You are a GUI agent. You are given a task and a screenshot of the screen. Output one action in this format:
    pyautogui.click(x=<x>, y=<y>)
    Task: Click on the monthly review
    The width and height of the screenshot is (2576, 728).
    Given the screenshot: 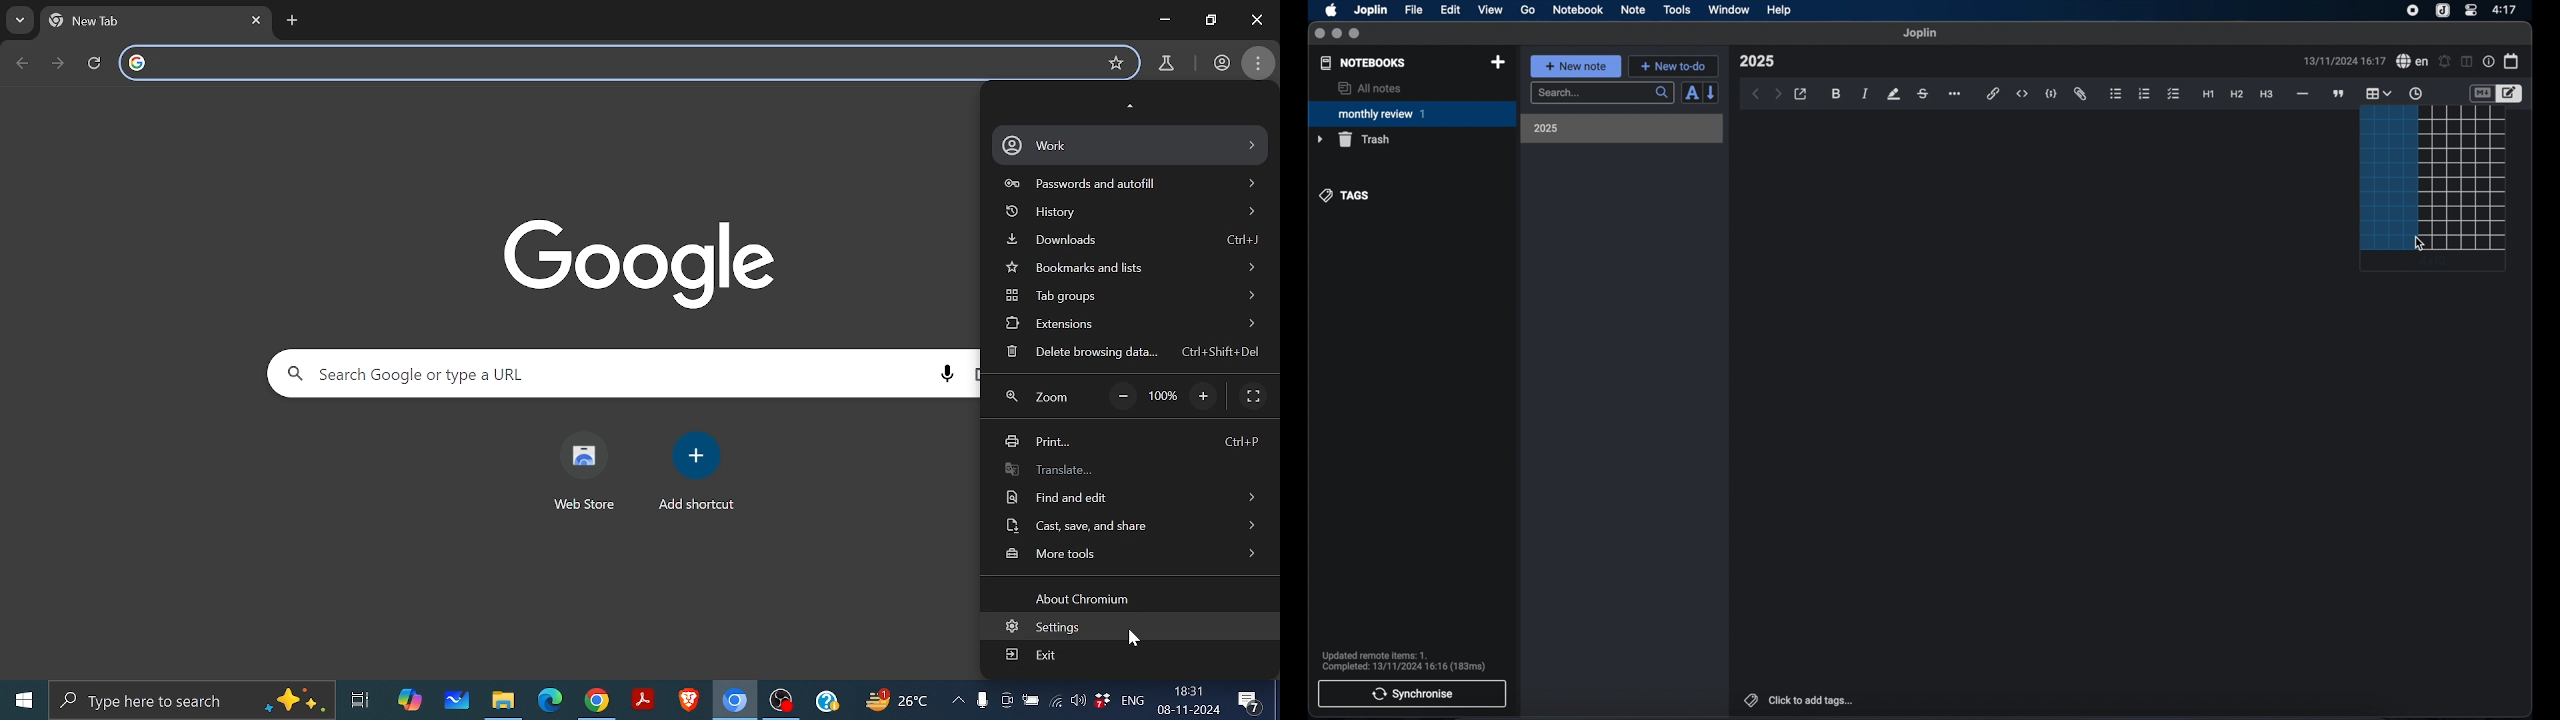 What is the action you would take?
    pyautogui.click(x=1412, y=113)
    